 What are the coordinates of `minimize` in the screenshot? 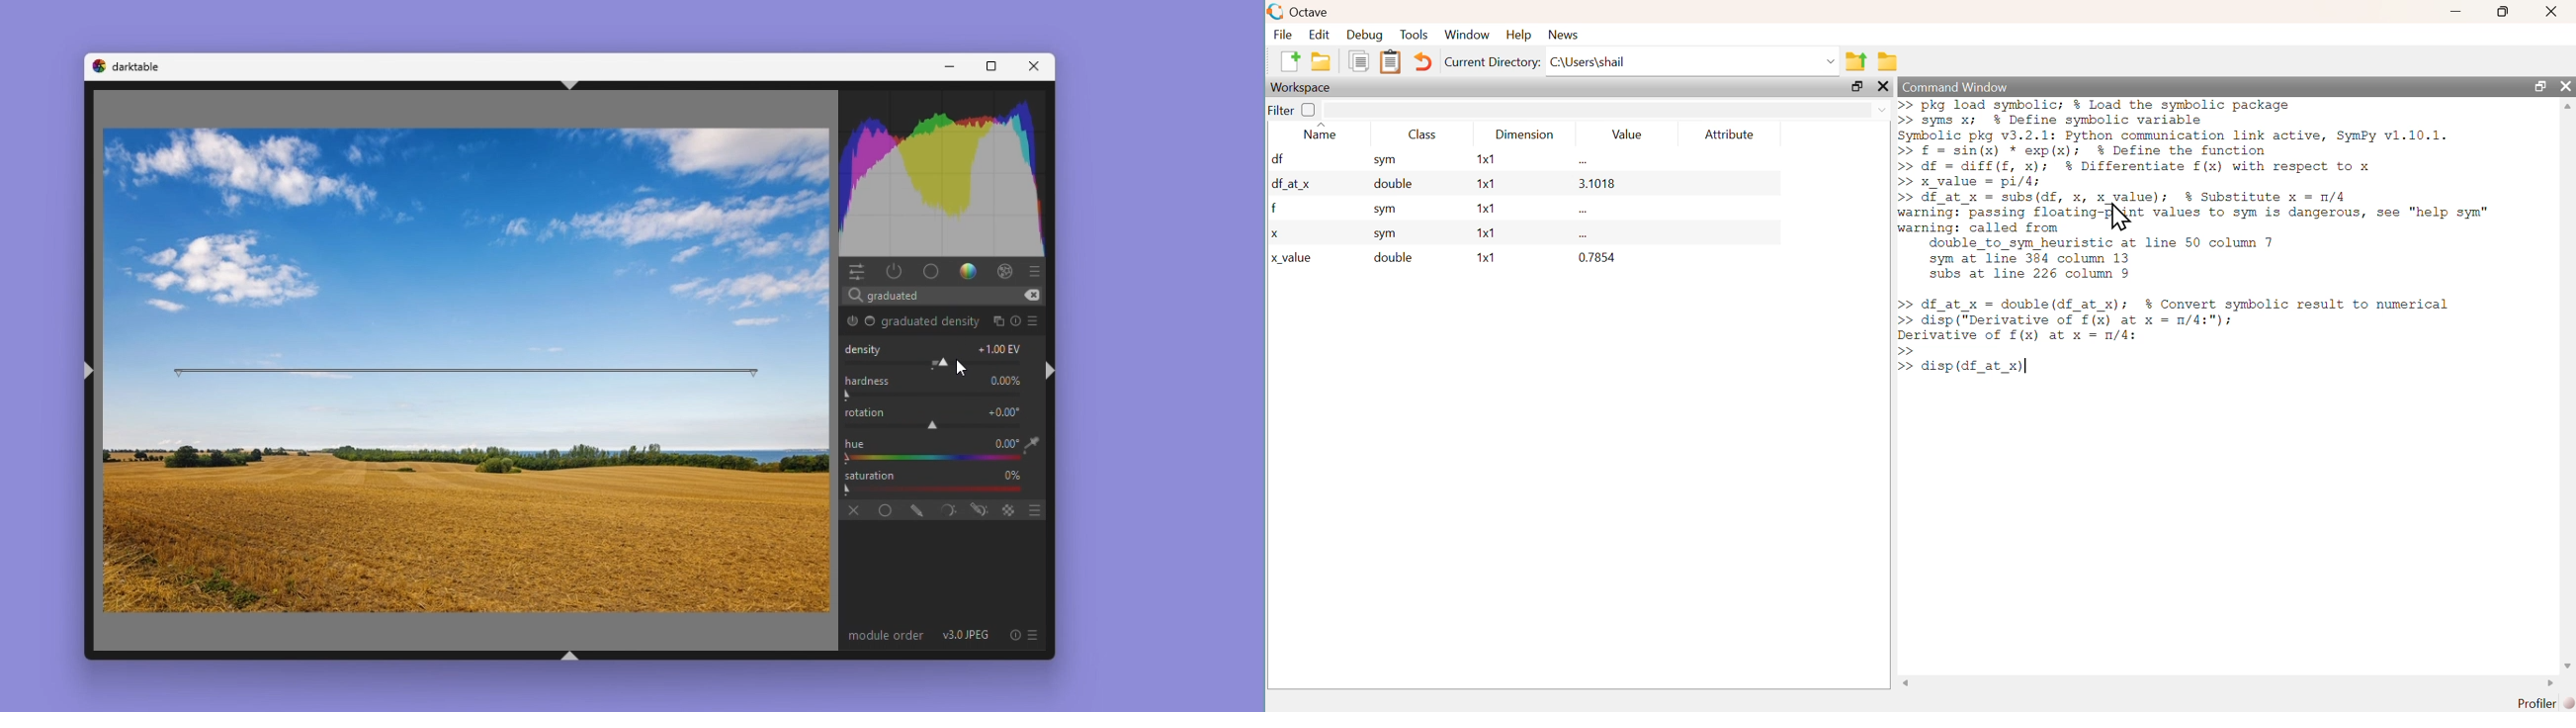 It's located at (2456, 12).